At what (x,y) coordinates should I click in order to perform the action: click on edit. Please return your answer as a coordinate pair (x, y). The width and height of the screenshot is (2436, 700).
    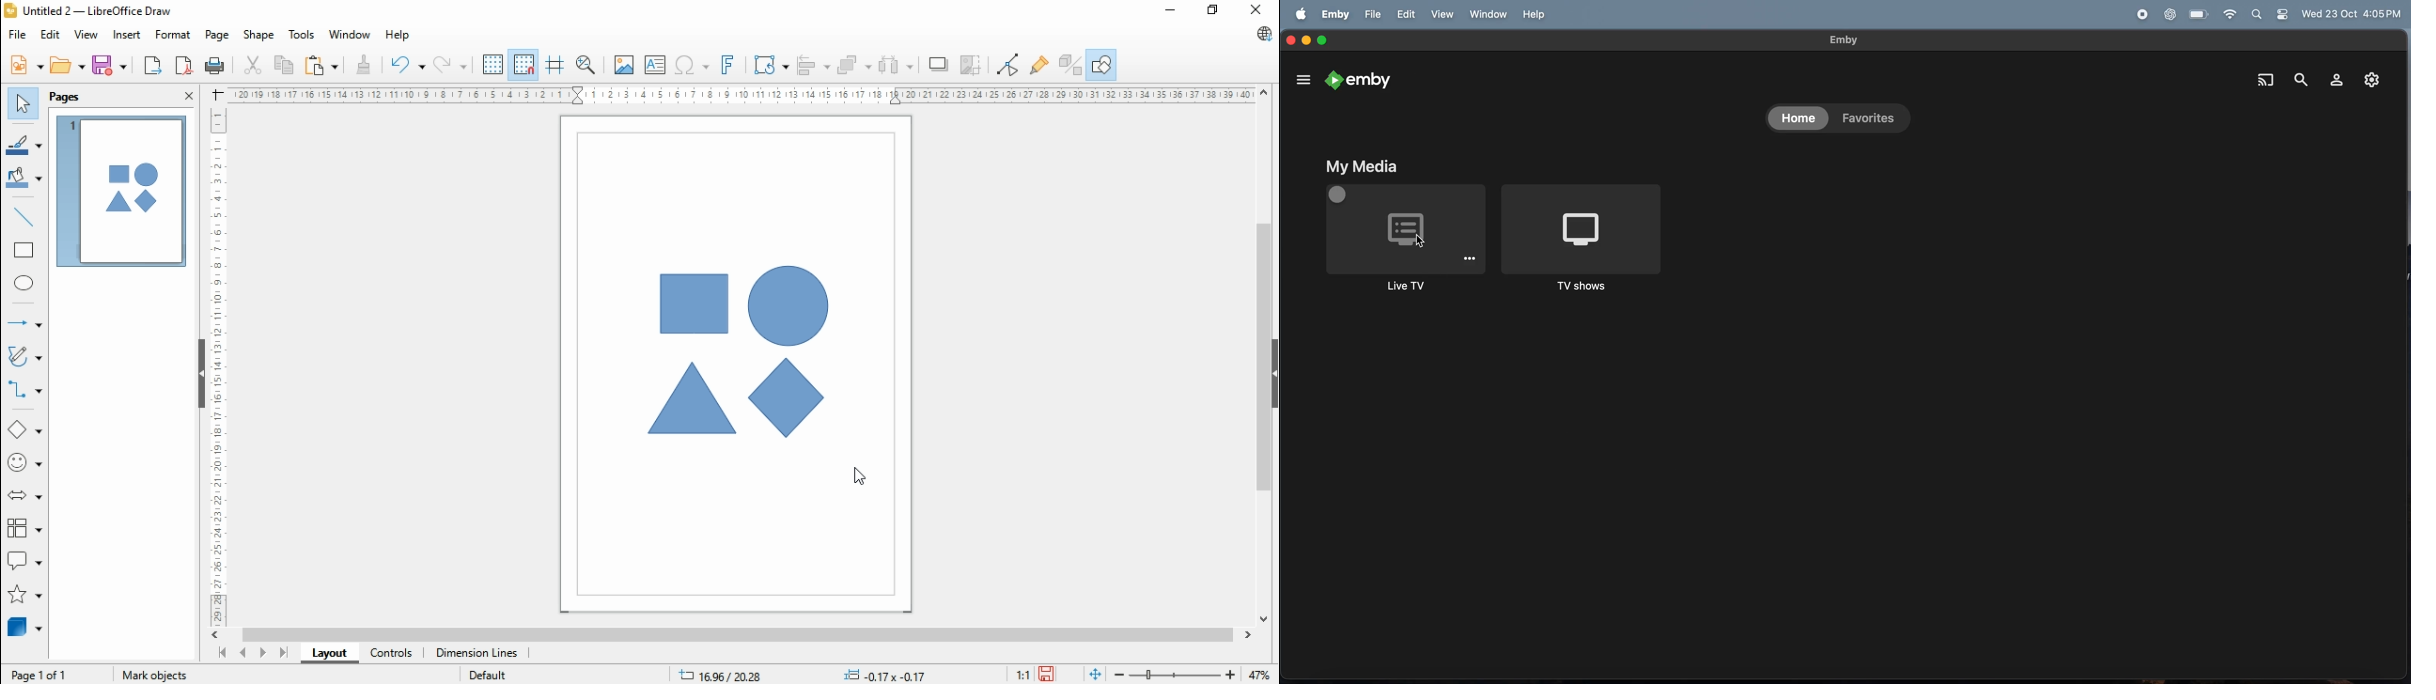
    Looking at the image, I should click on (52, 35).